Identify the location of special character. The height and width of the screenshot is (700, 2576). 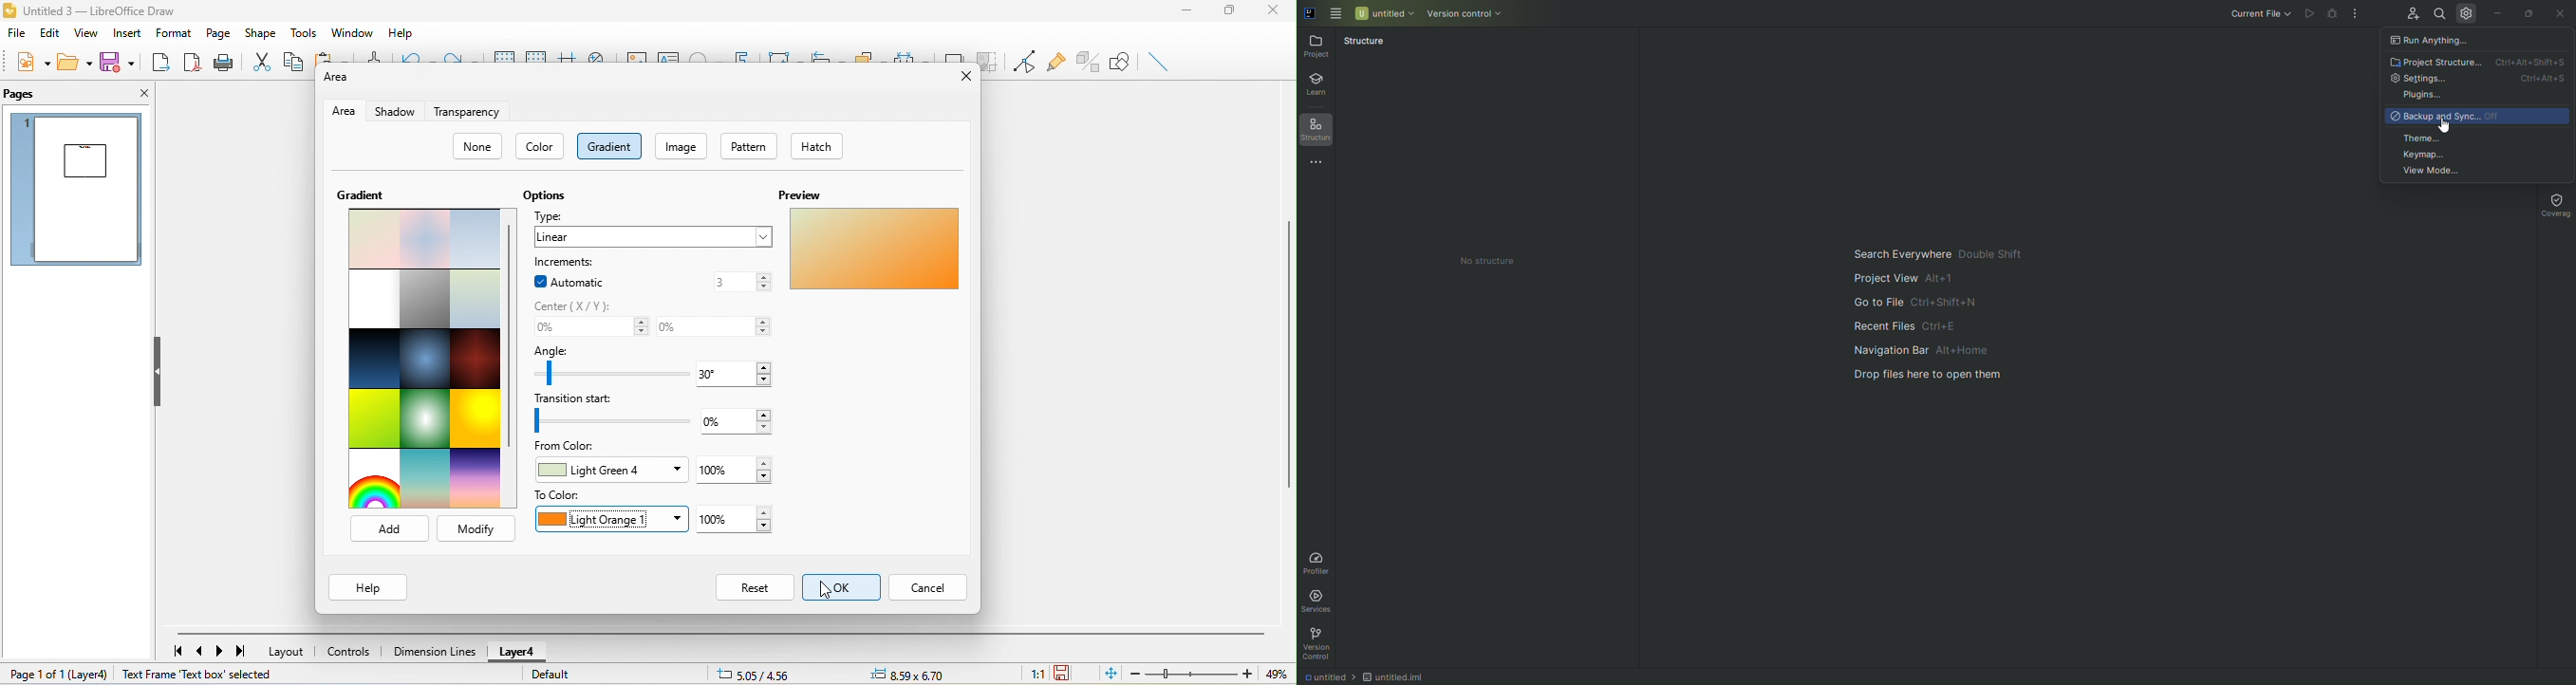
(704, 54).